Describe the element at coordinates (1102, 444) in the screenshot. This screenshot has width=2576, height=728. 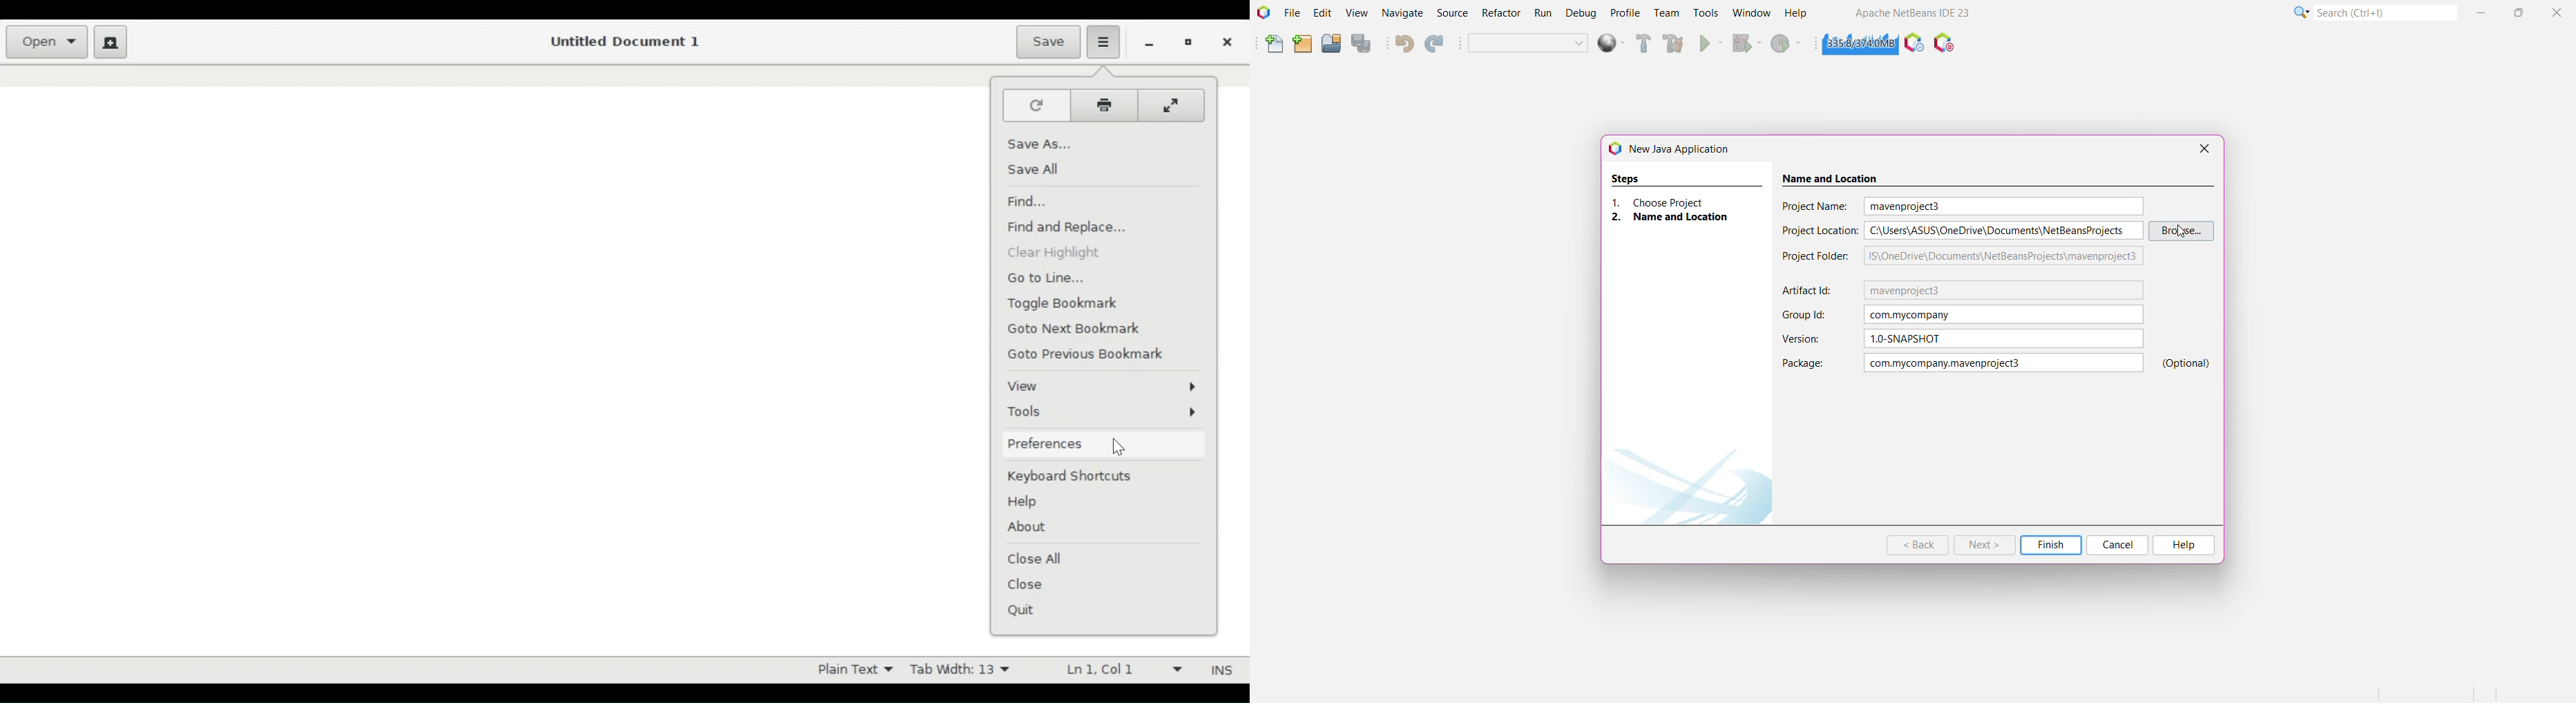
I see `Preferences` at that location.